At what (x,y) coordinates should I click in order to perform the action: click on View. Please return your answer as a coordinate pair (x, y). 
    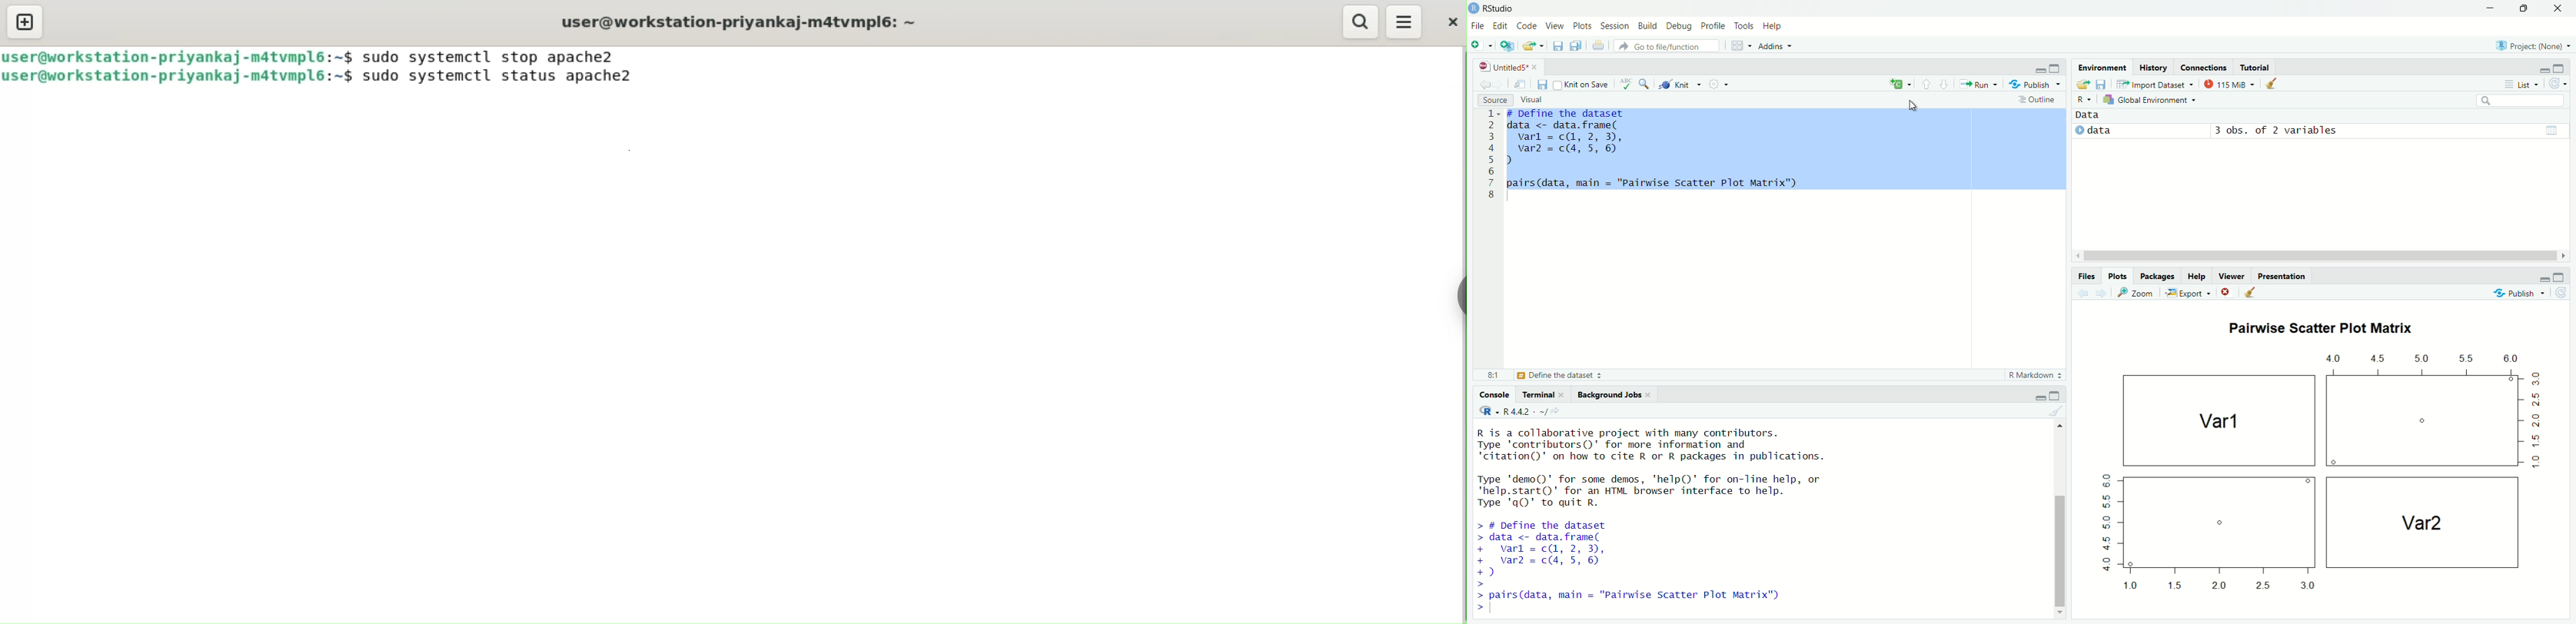
    Looking at the image, I should click on (1555, 26).